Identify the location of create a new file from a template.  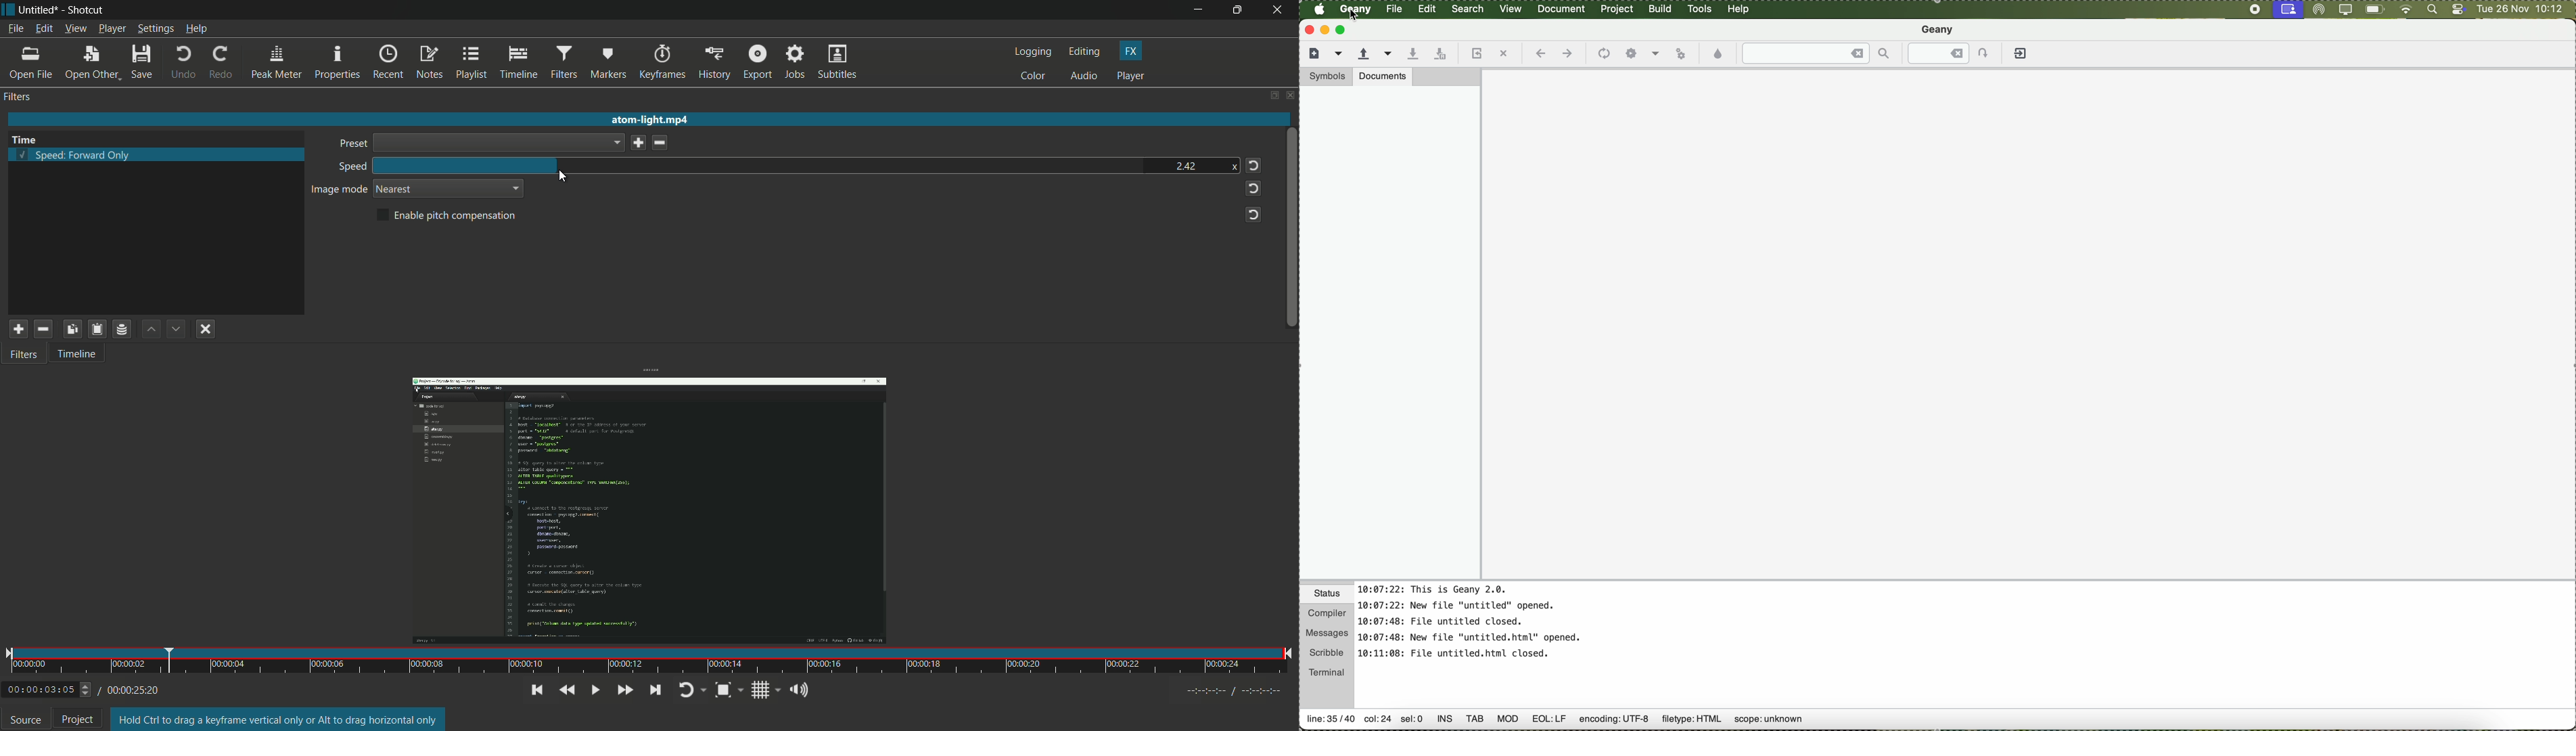
(1337, 55).